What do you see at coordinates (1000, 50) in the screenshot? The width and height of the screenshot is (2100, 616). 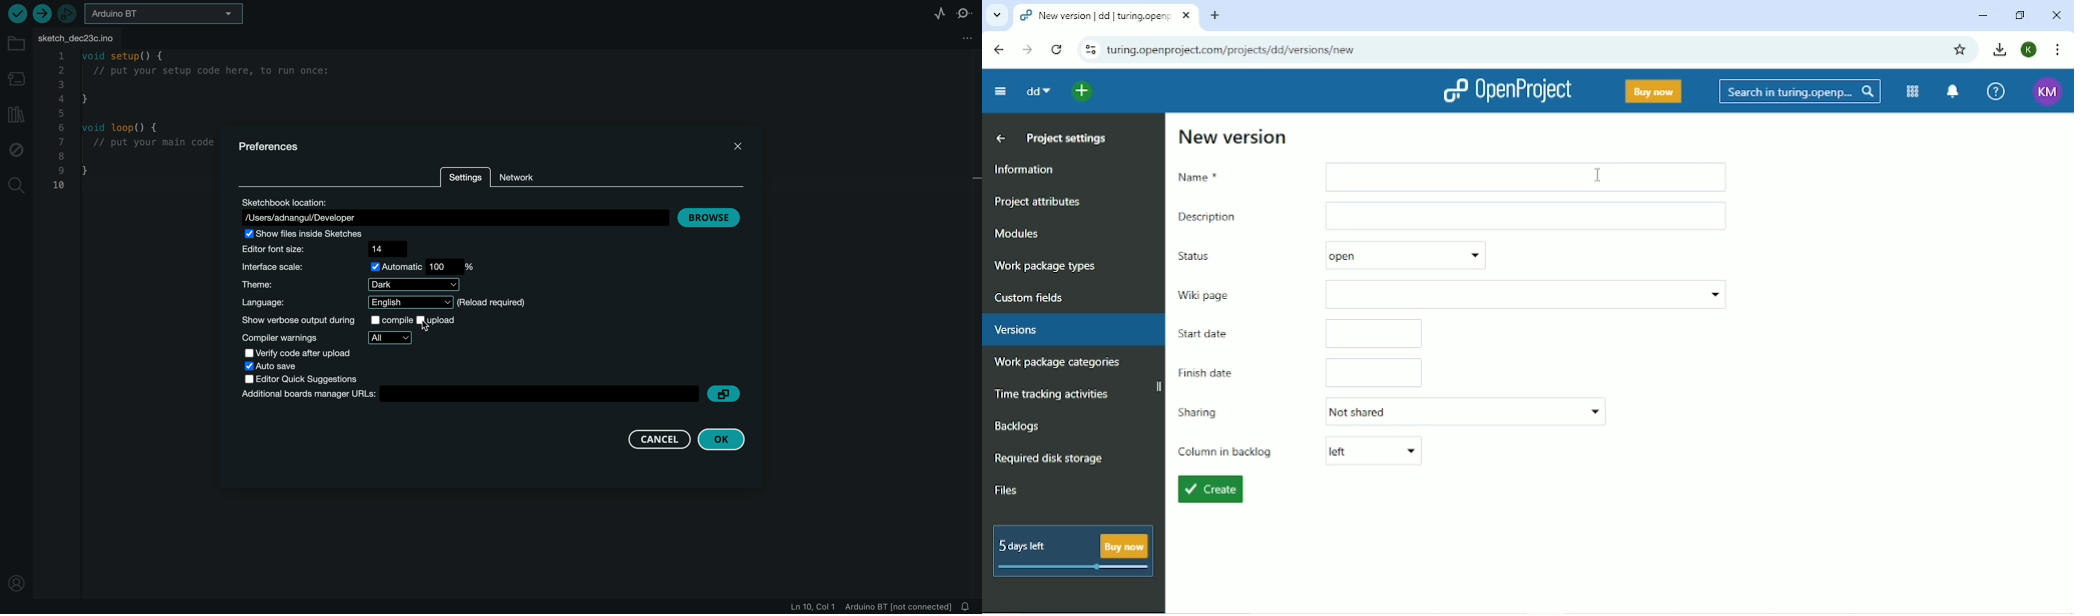 I see `Back` at bounding box center [1000, 50].